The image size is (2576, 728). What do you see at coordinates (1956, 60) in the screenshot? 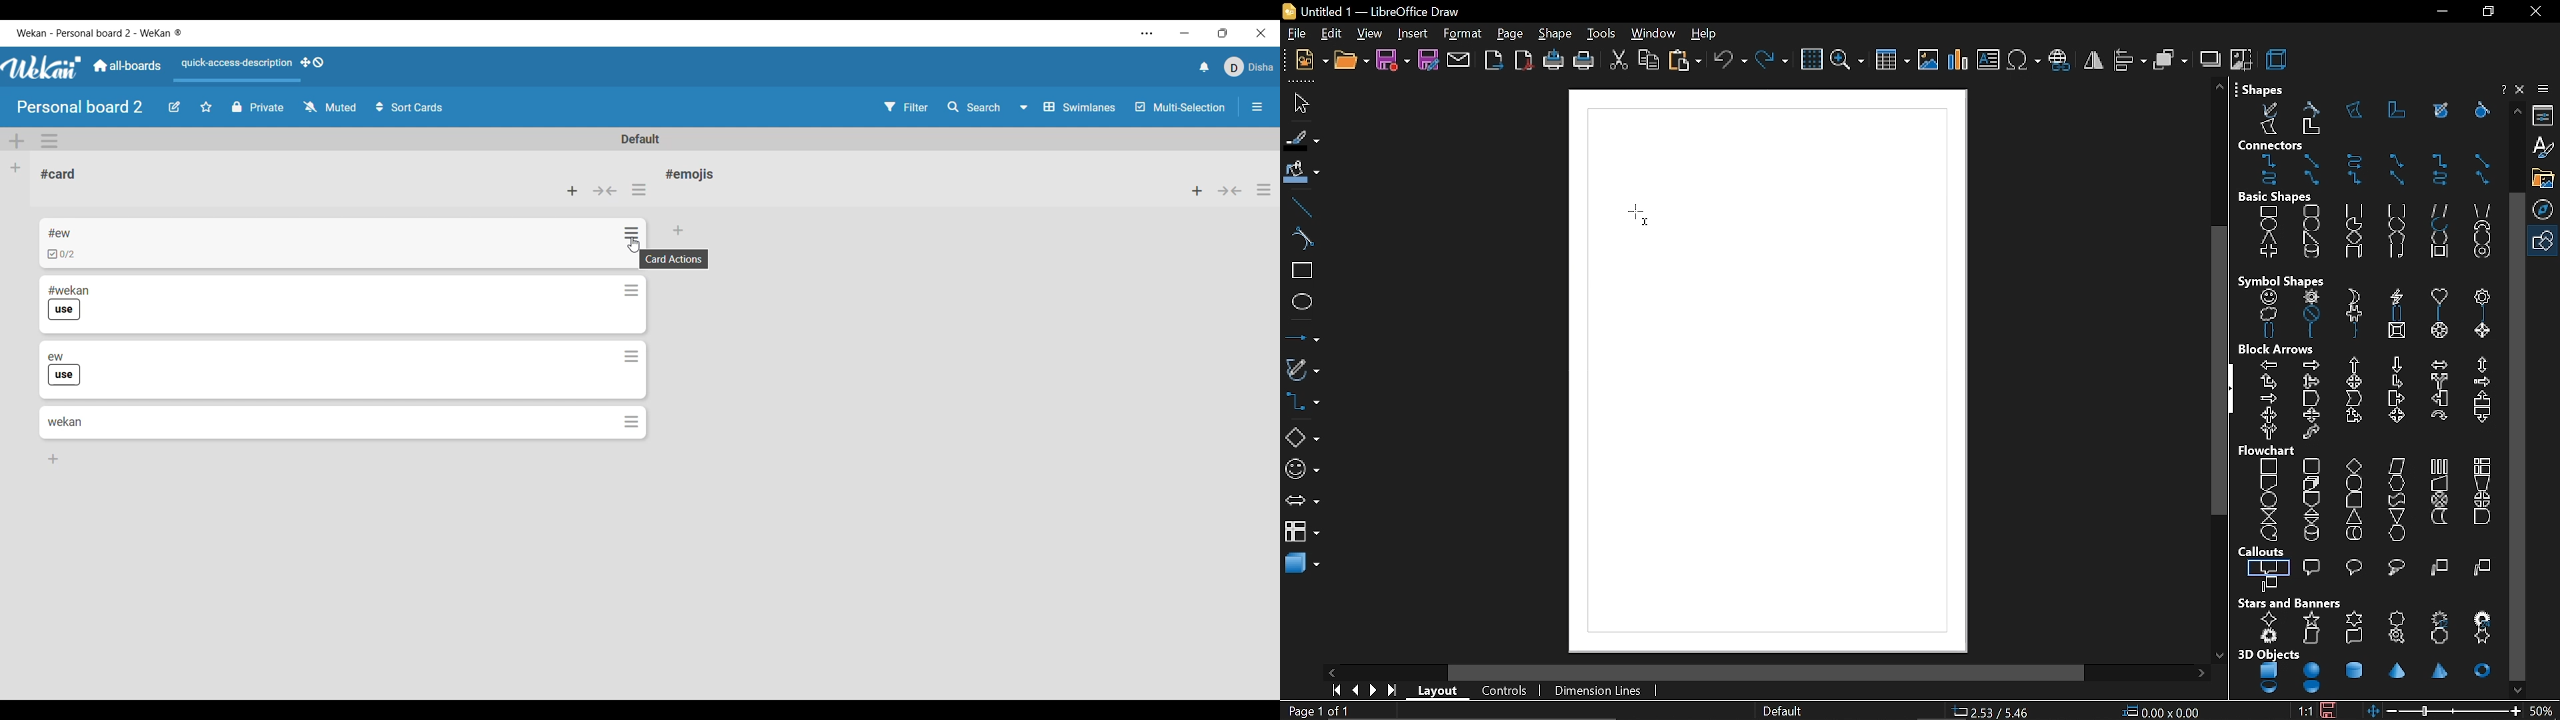
I see `insert chart` at bounding box center [1956, 60].